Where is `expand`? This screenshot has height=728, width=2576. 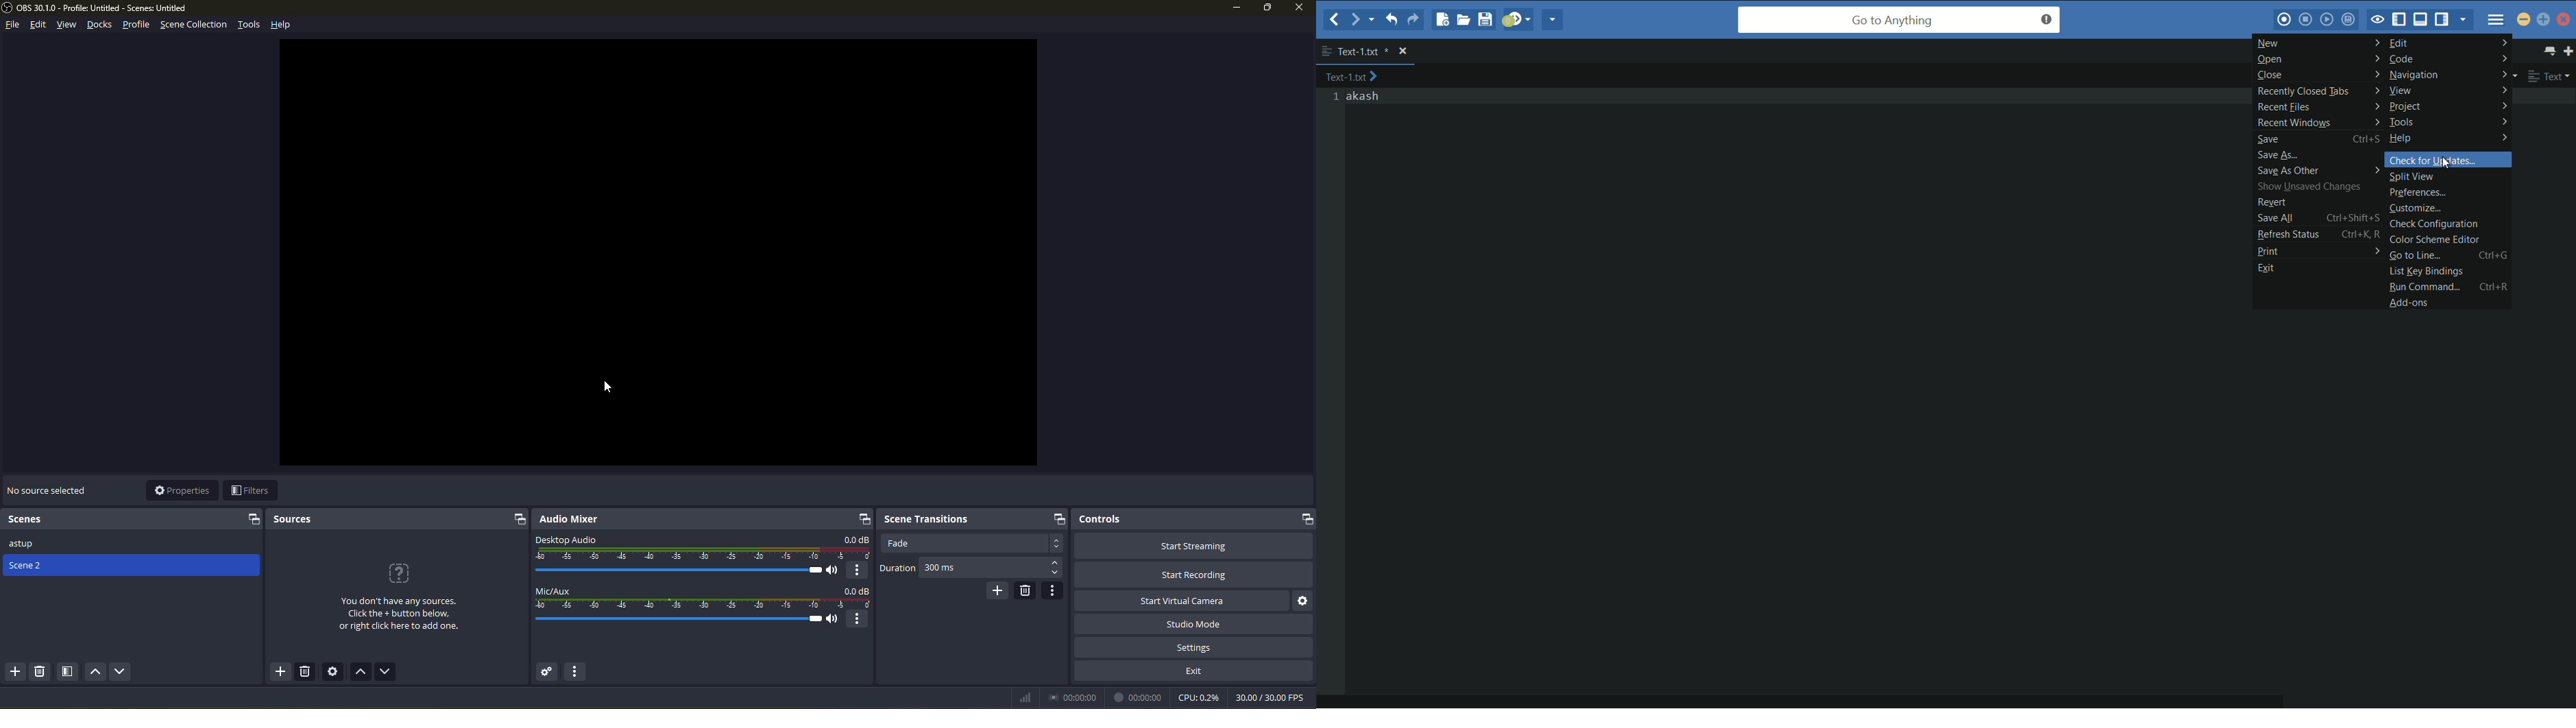
expand is located at coordinates (518, 519).